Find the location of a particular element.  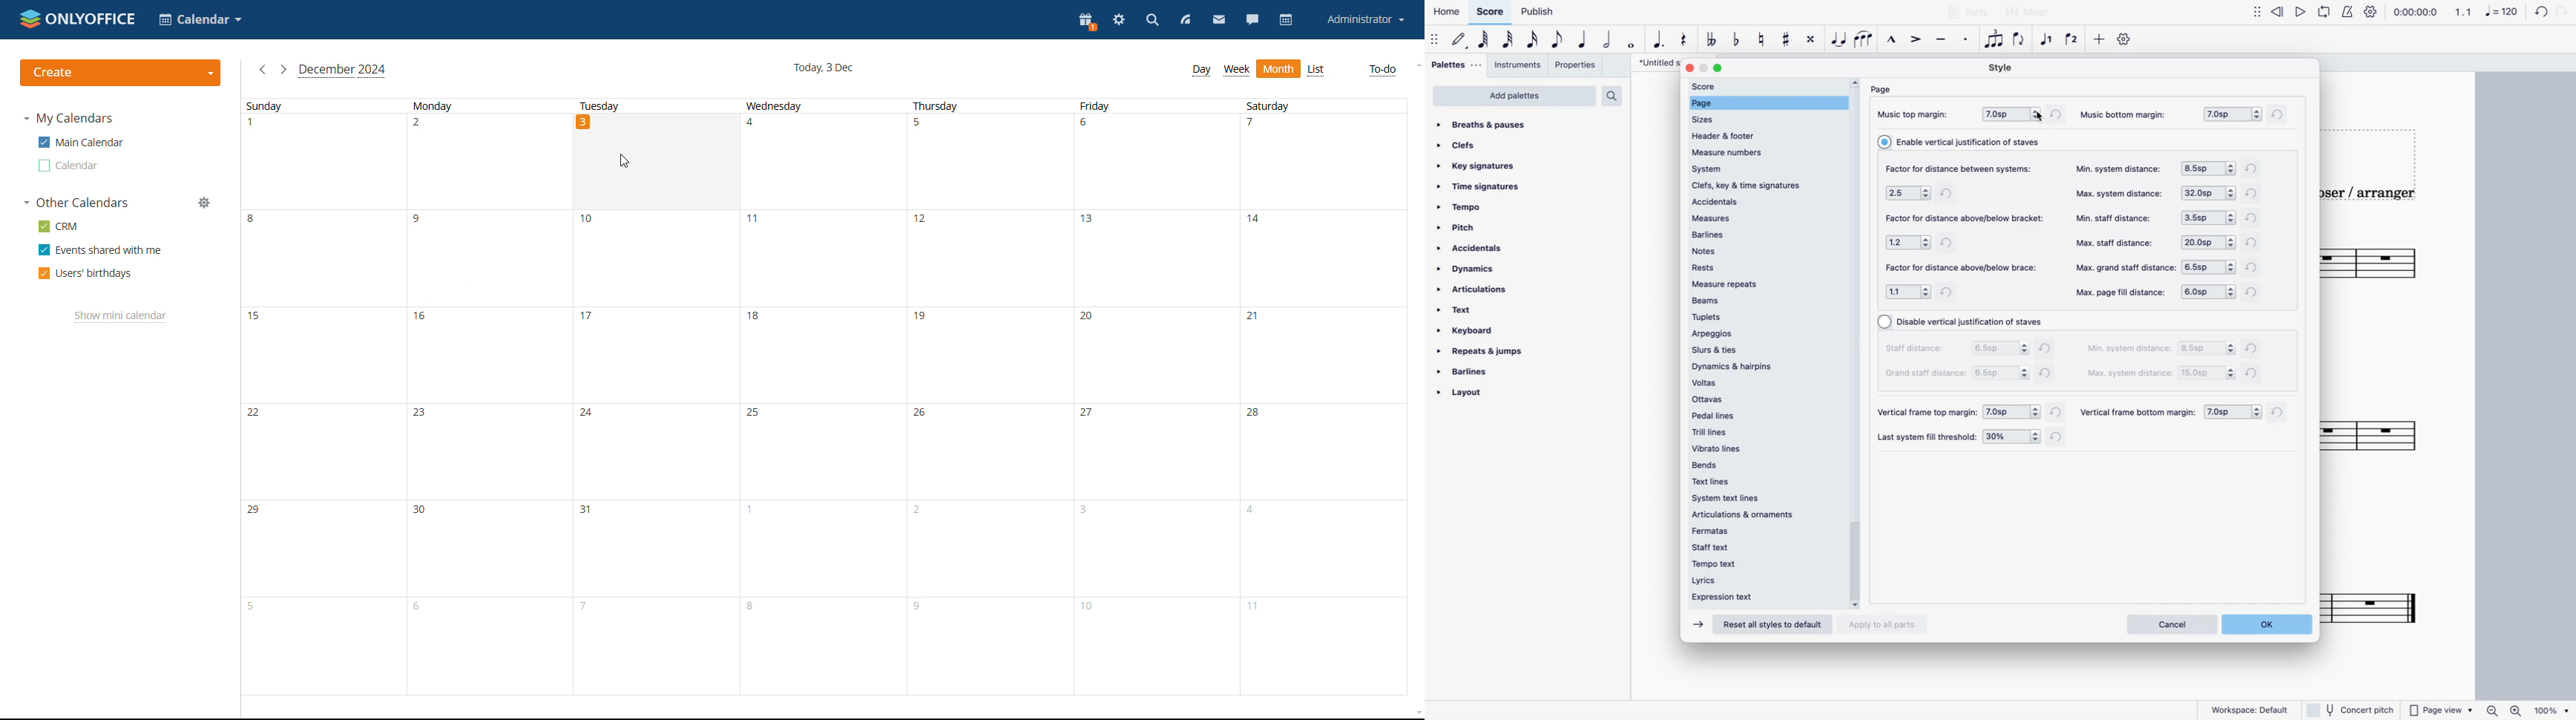

default is located at coordinates (1459, 41).